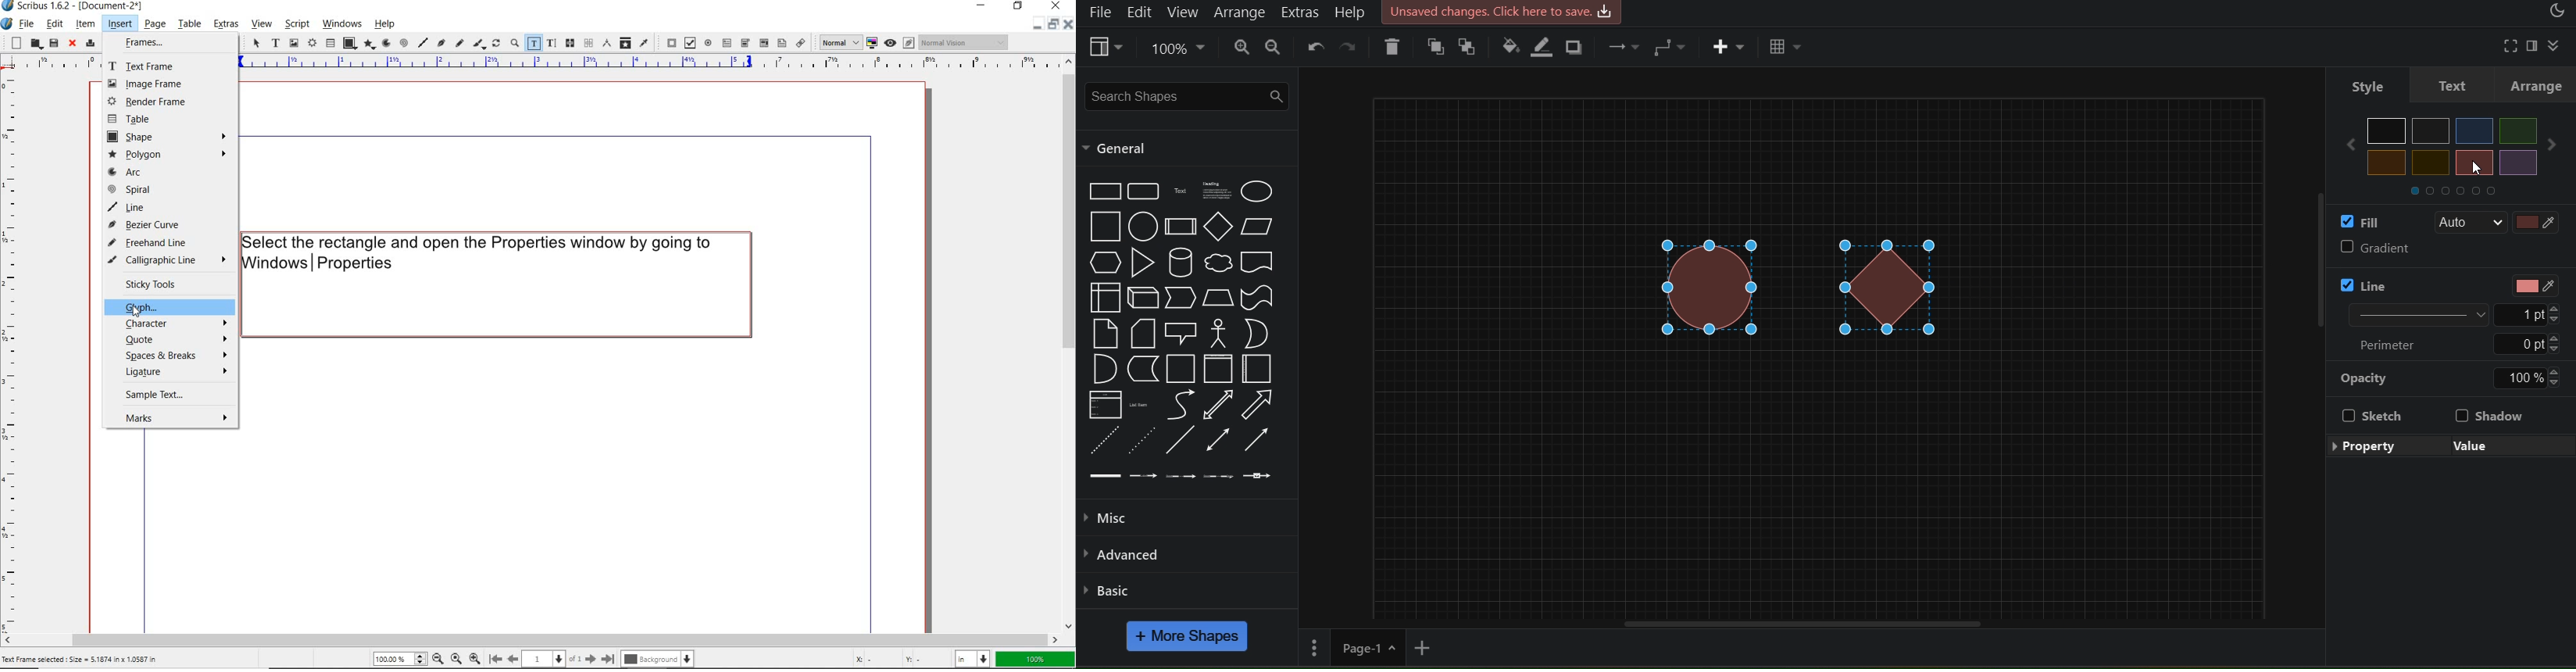 This screenshot has width=2576, height=672. I want to click on sticky tools, so click(167, 285).